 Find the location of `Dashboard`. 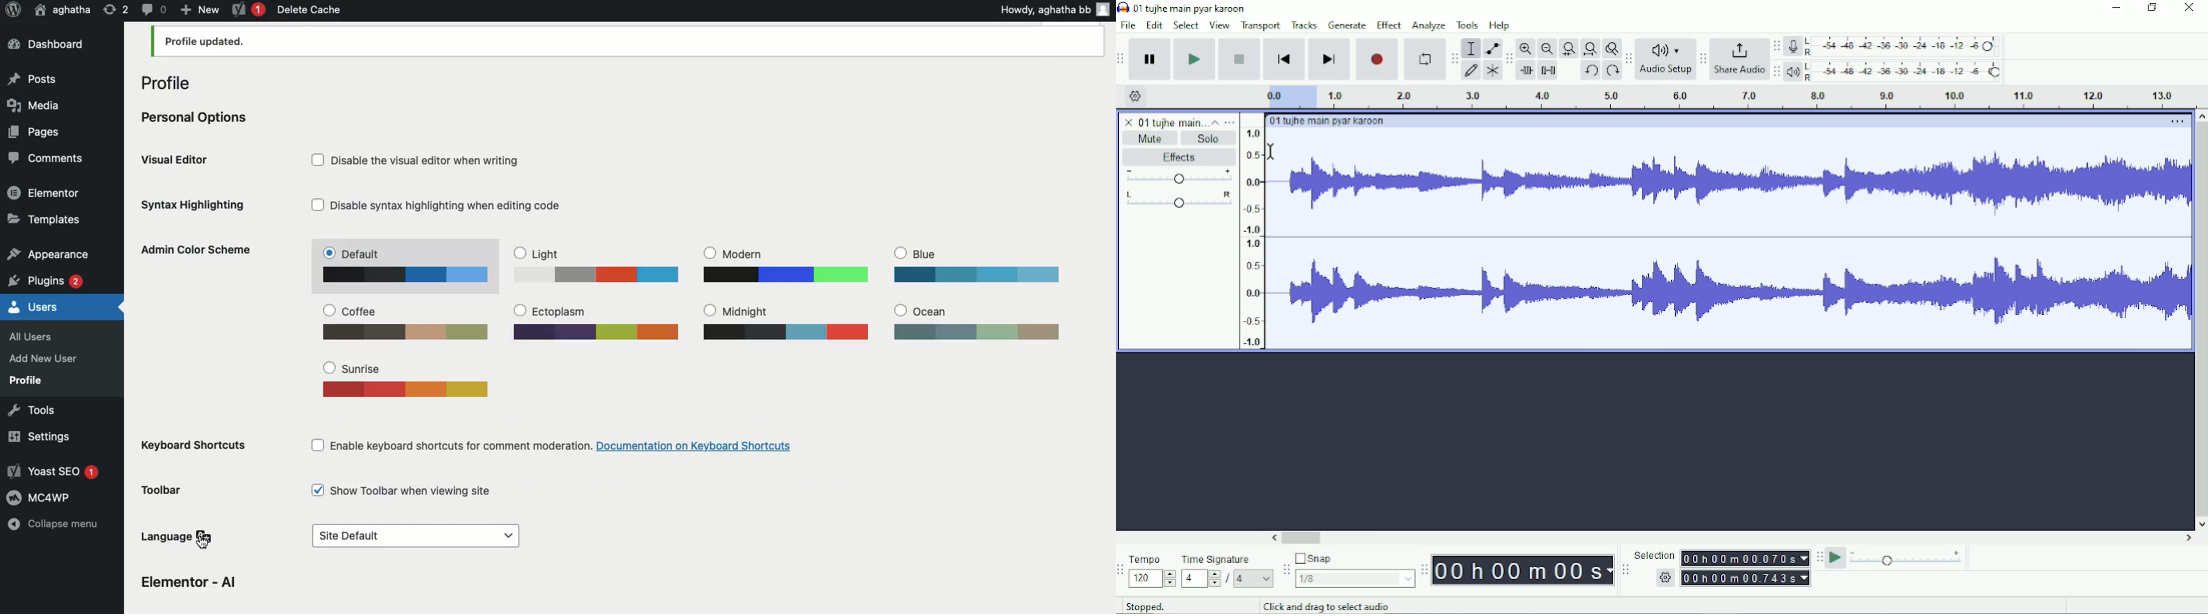

Dashboard is located at coordinates (53, 45).